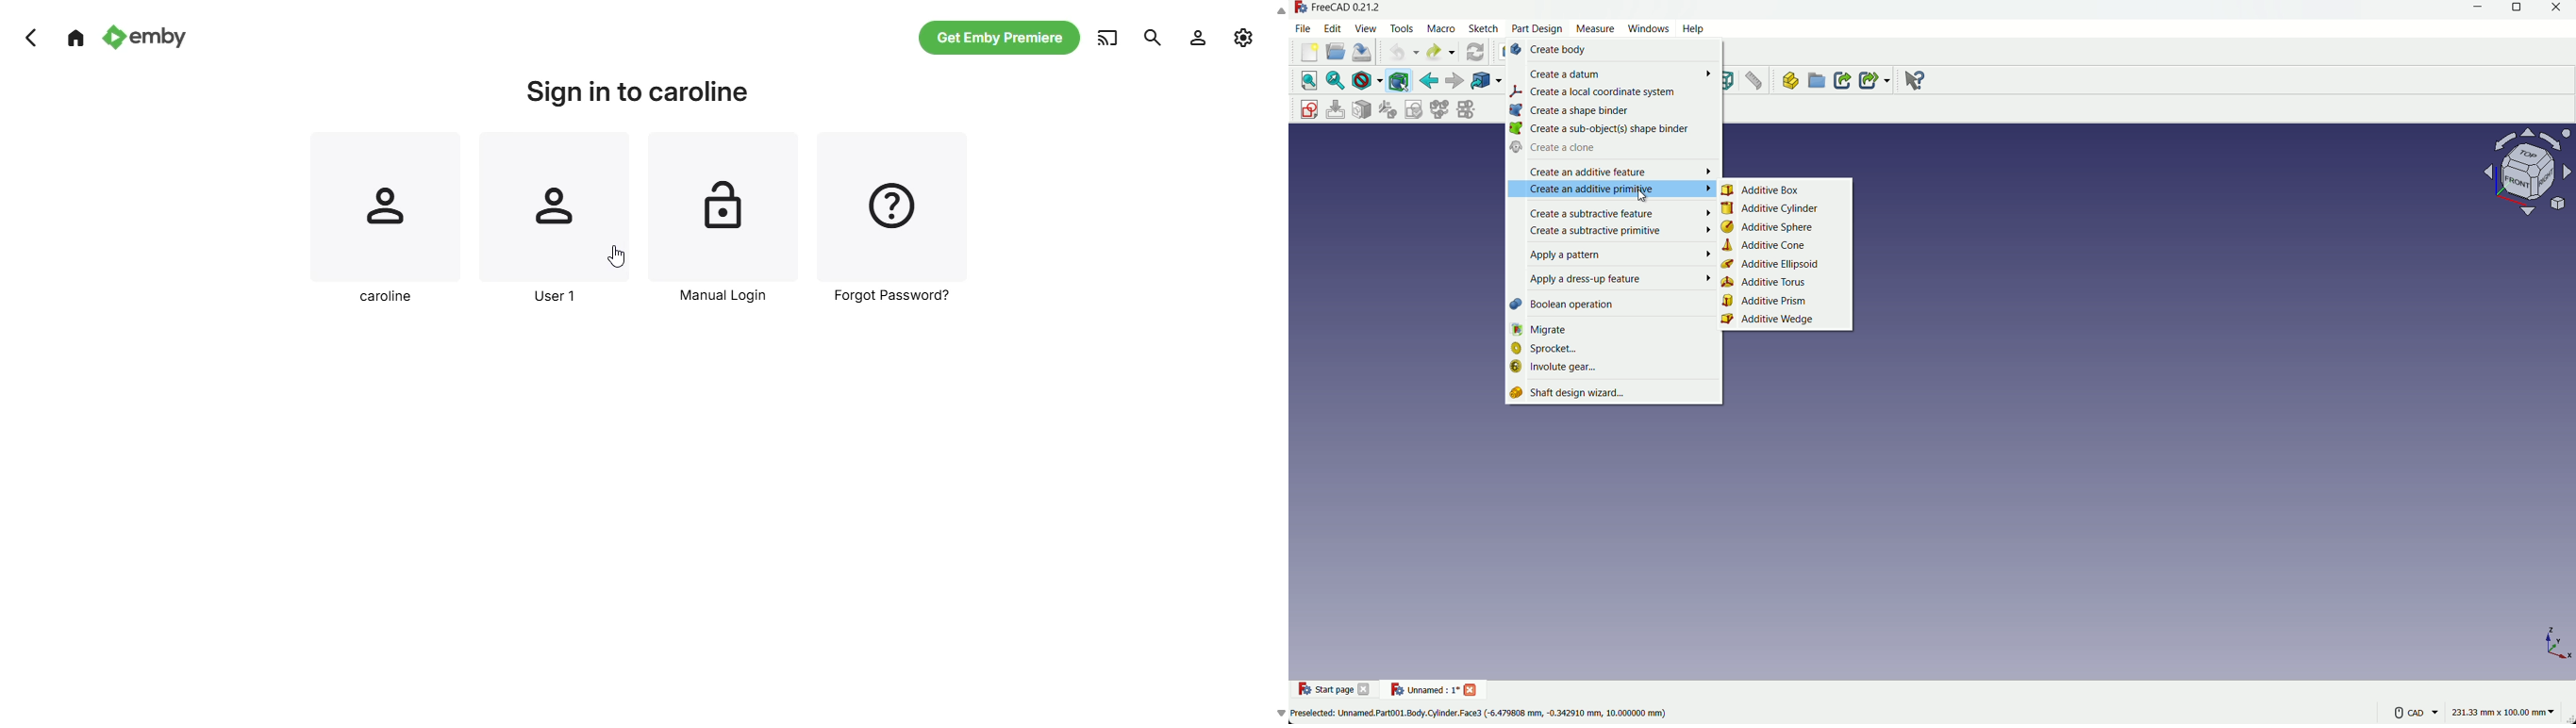 This screenshot has height=728, width=2576. What do you see at coordinates (1310, 109) in the screenshot?
I see `create sketch` at bounding box center [1310, 109].